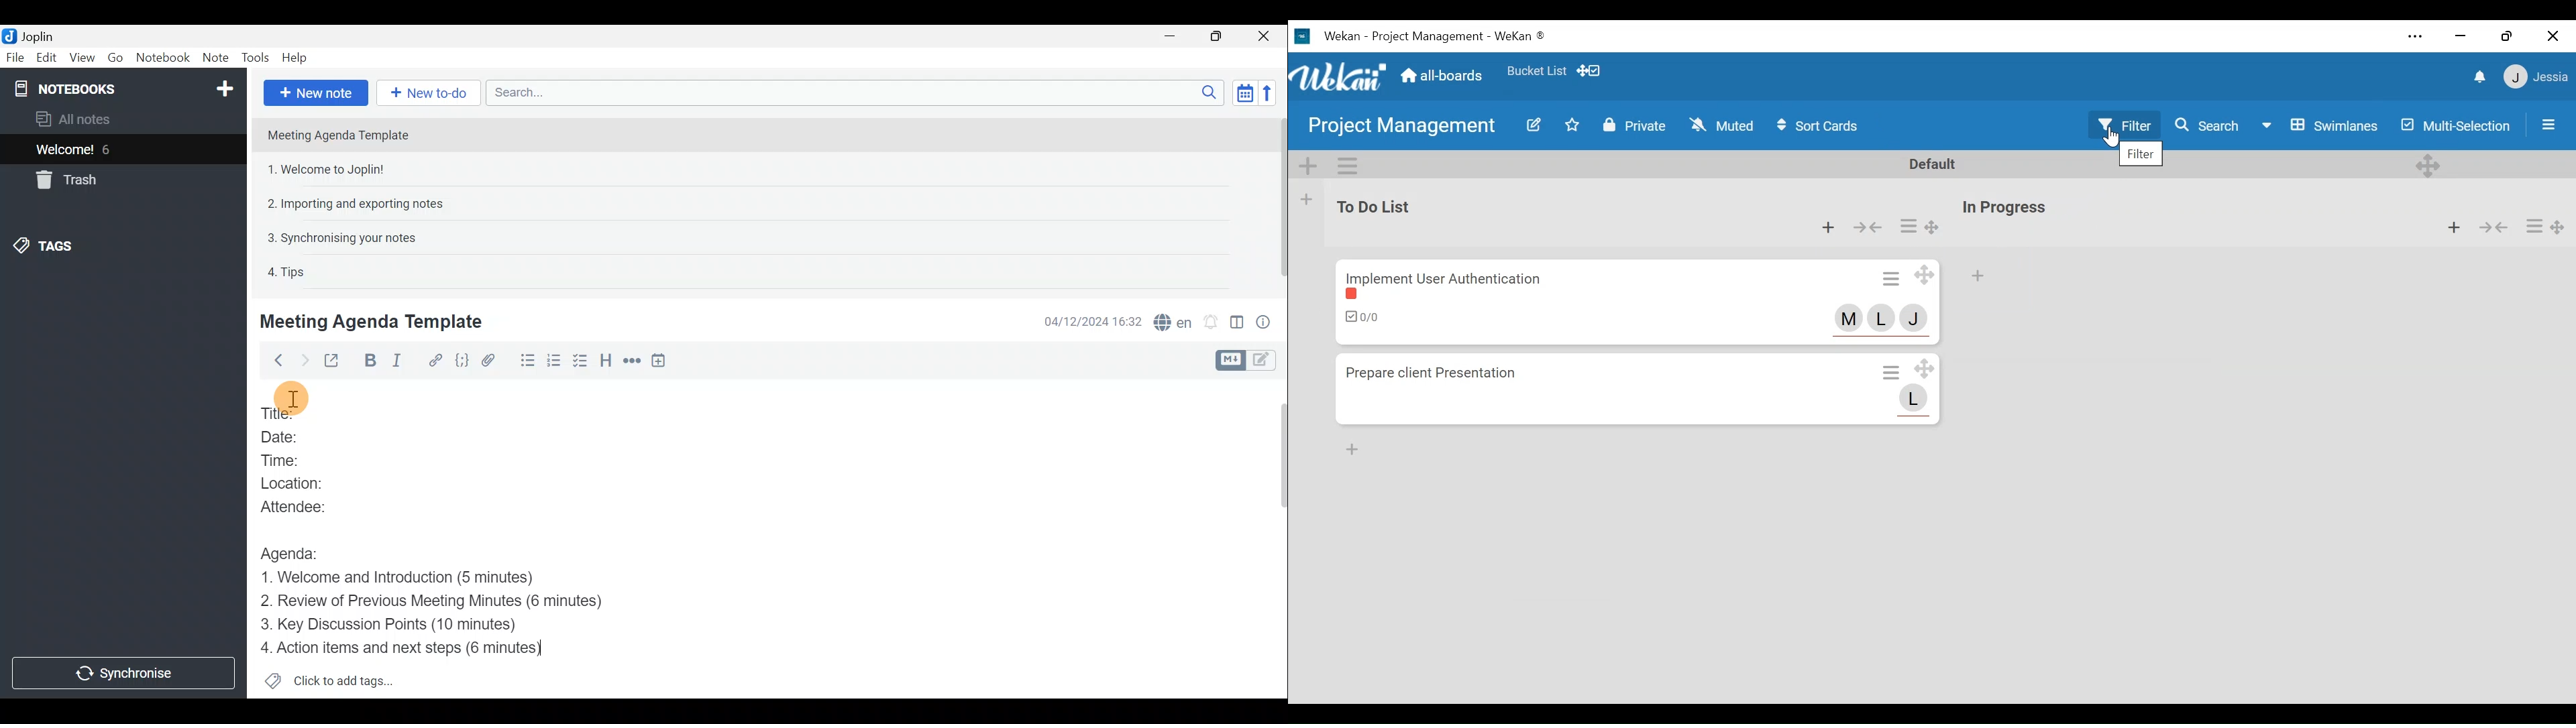 This screenshot has width=2576, height=728. What do you see at coordinates (633, 363) in the screenshot?
I see `Horizontal rule` at bounding box center [633, 363].